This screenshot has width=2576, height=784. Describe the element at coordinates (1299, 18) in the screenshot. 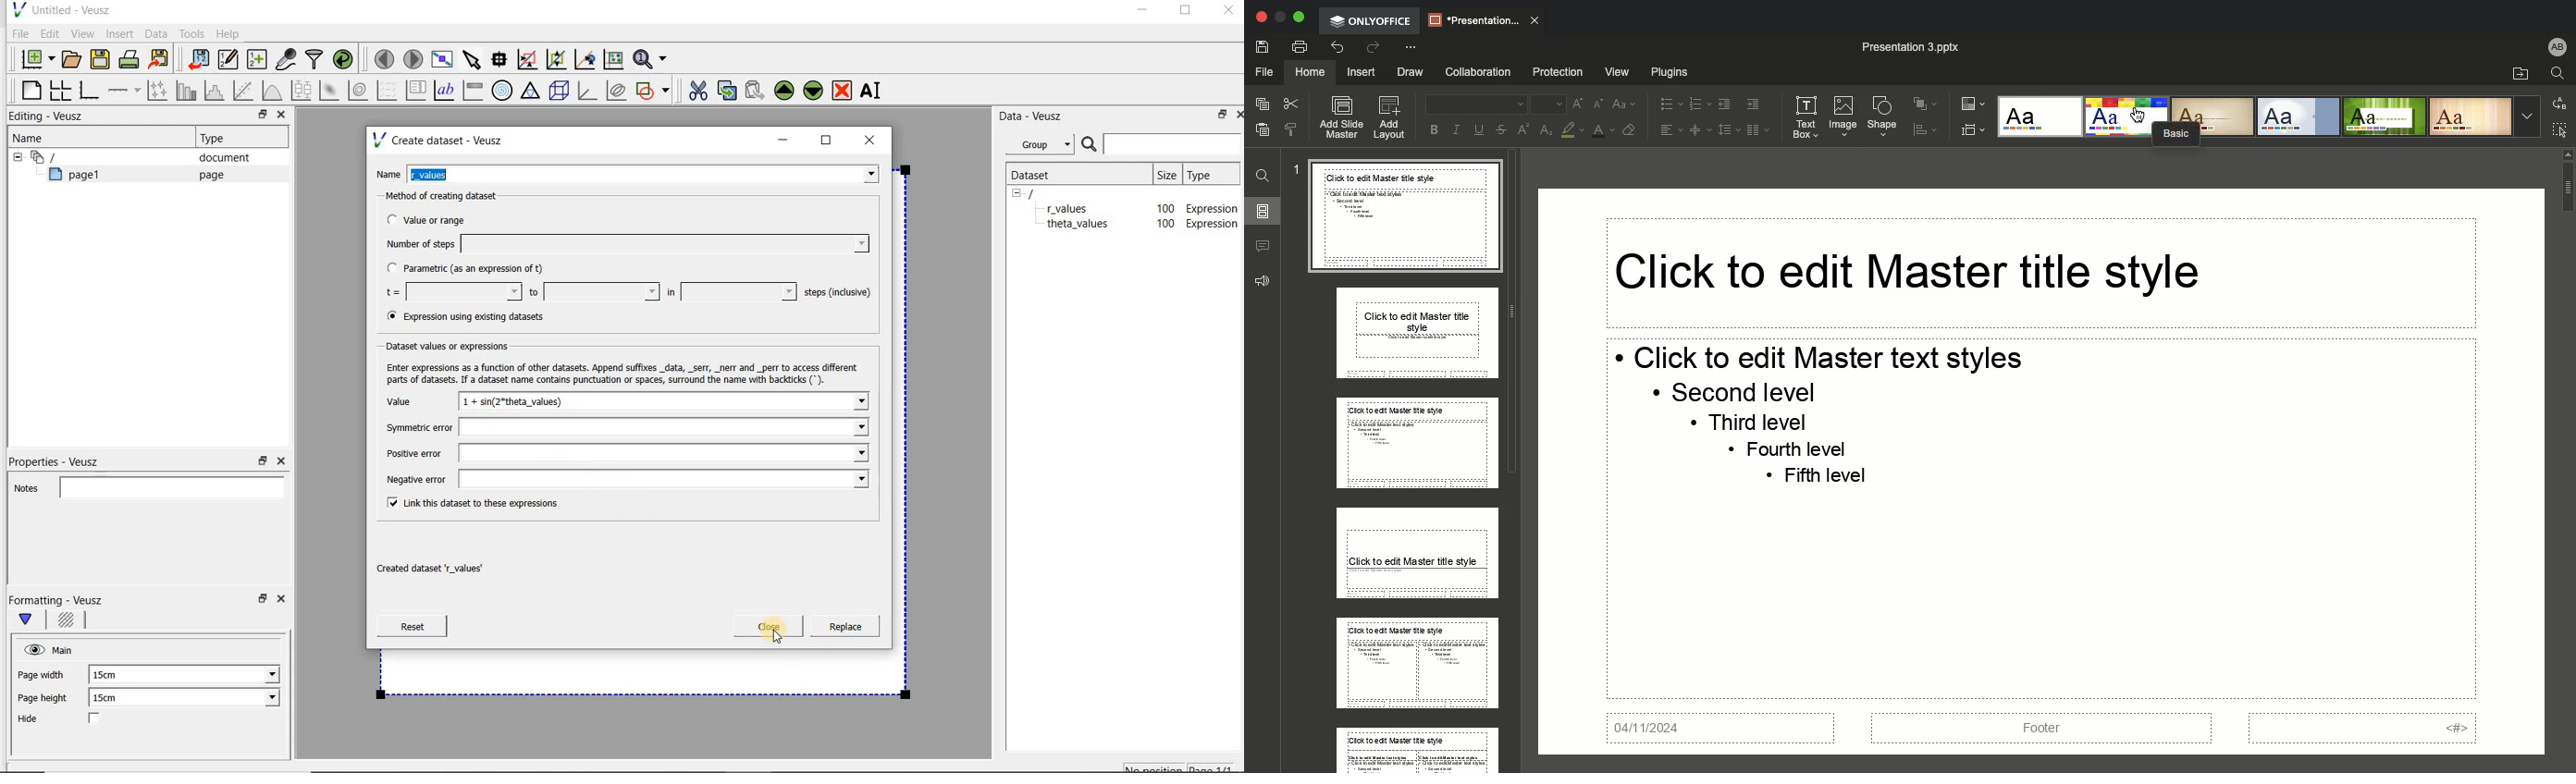

I see `Expand` at that location.